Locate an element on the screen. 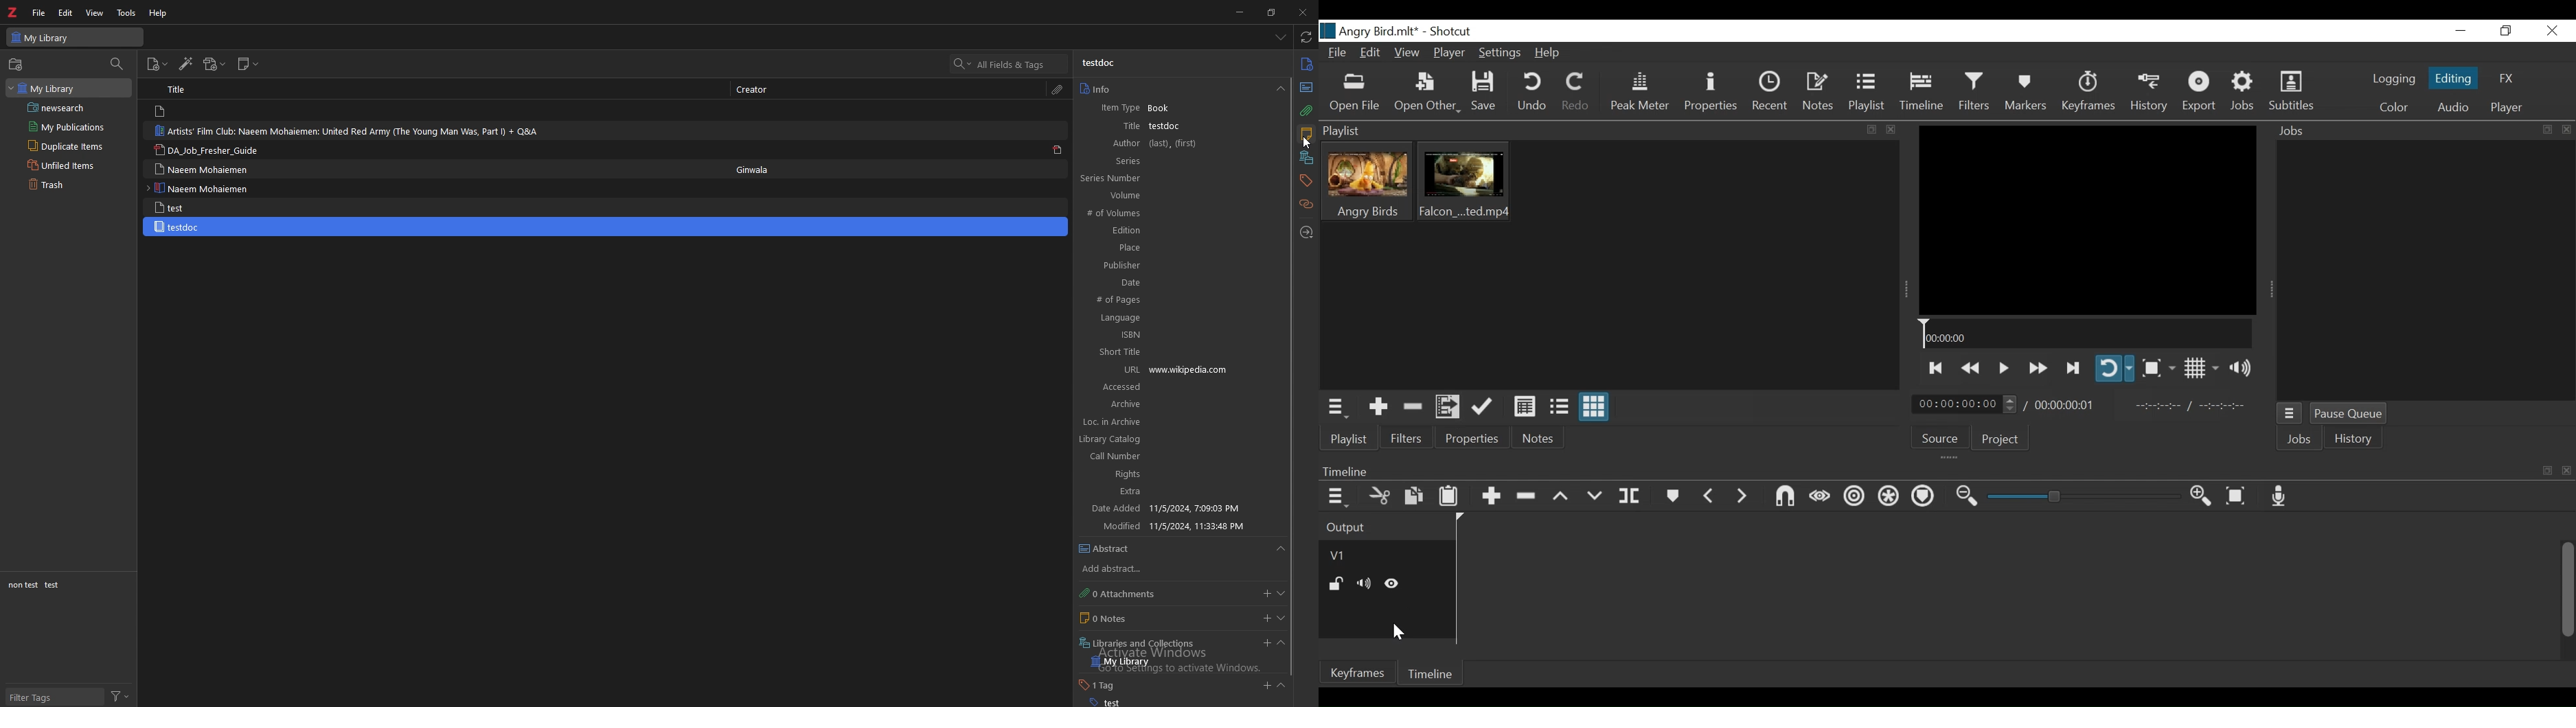  Jobs Panel is located at coordinates (2425, 272).